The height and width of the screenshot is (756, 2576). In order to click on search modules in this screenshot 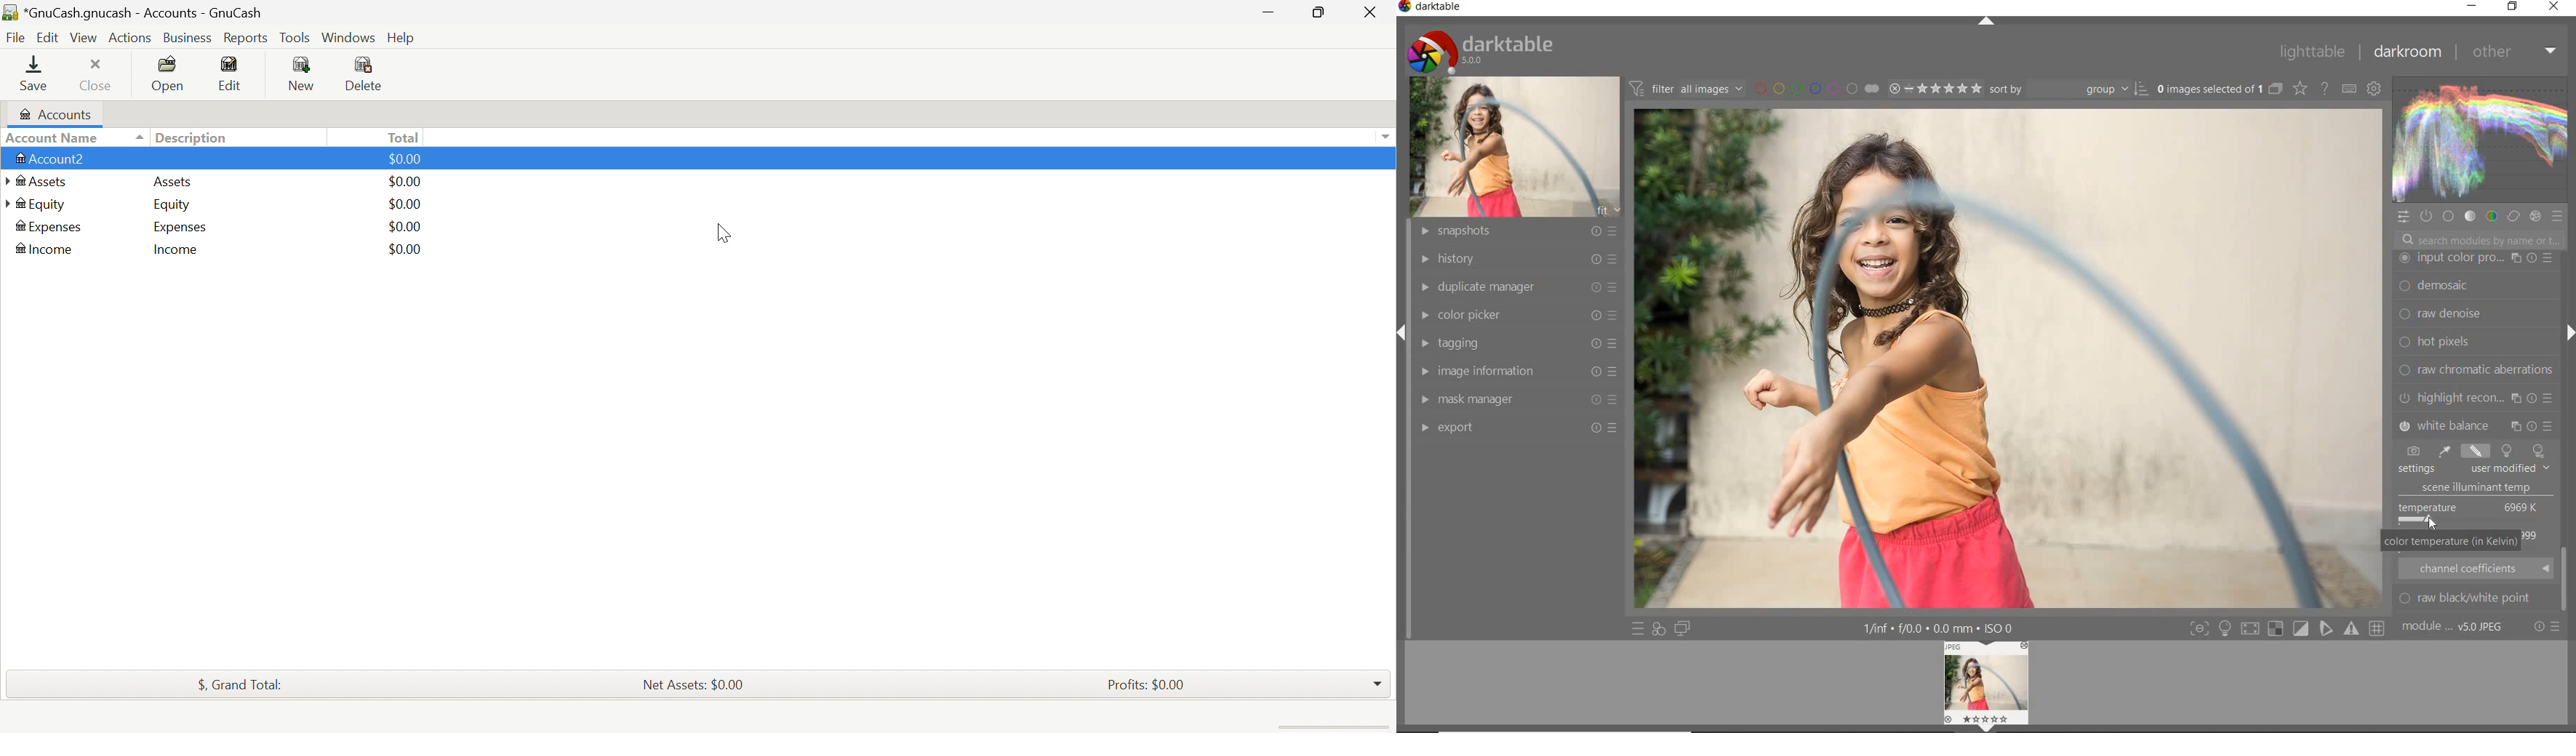, I will do `click(2478, 242)`.